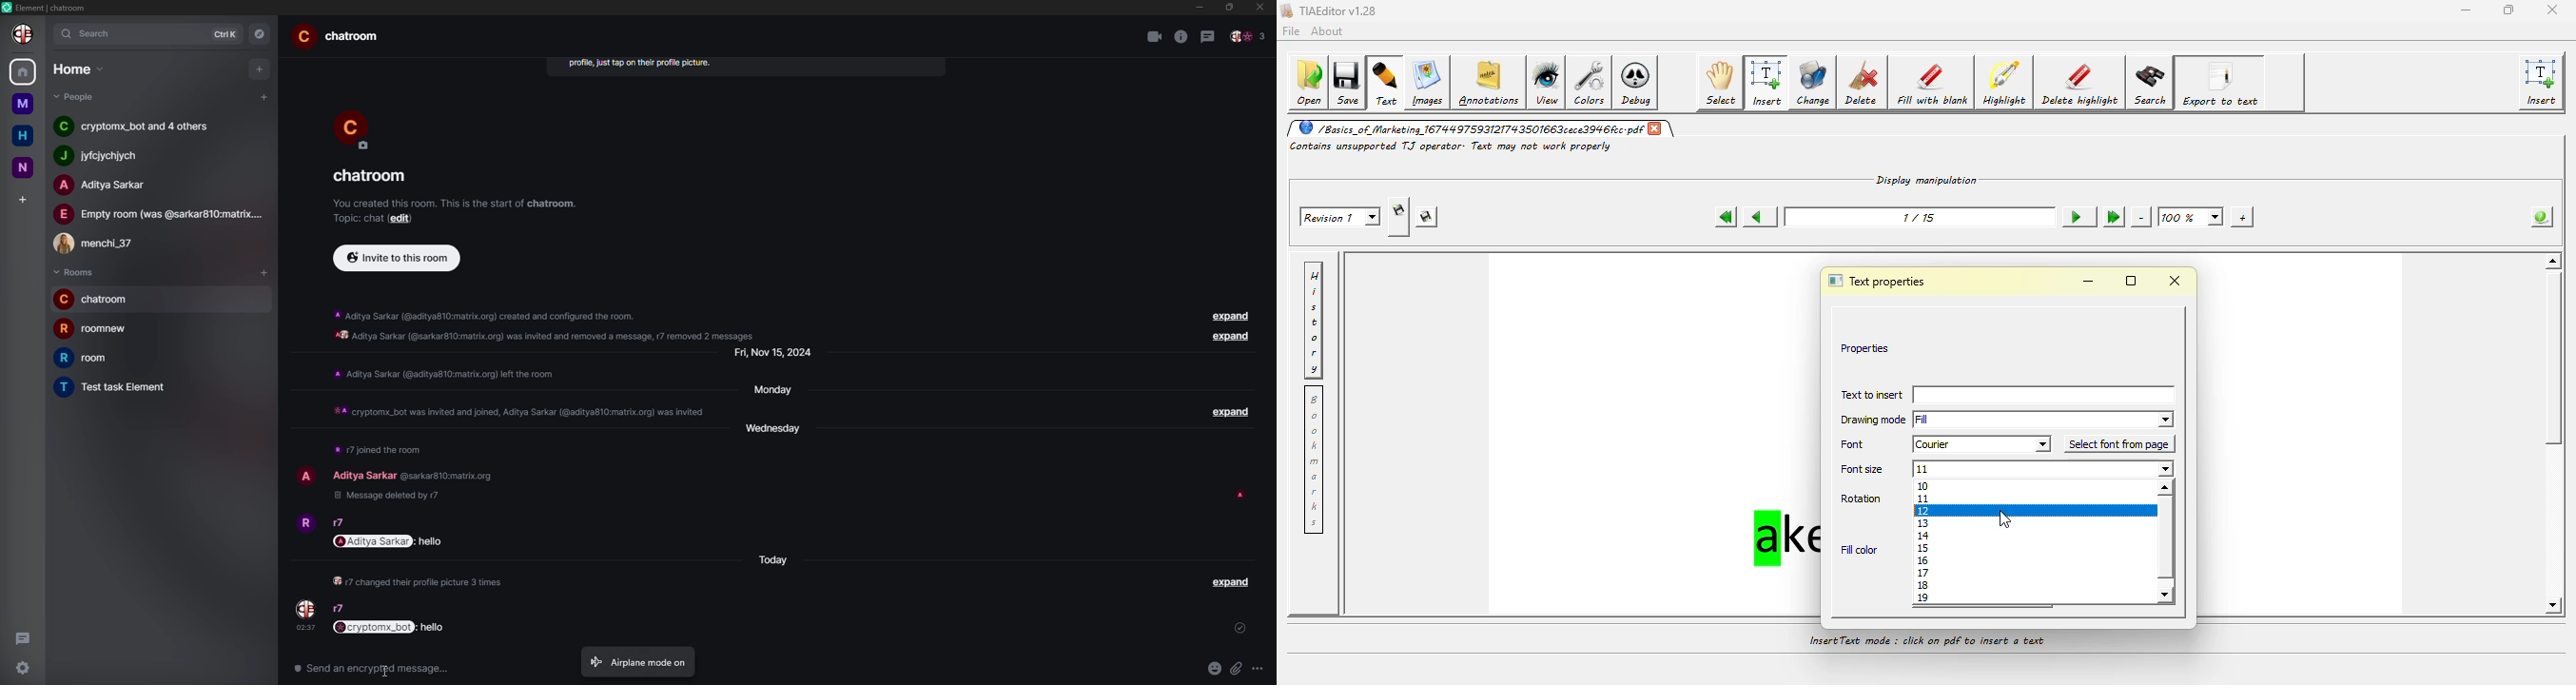 The width and height of the screenshot is (2576, 700). I want to click on view, so click(1549, 82).